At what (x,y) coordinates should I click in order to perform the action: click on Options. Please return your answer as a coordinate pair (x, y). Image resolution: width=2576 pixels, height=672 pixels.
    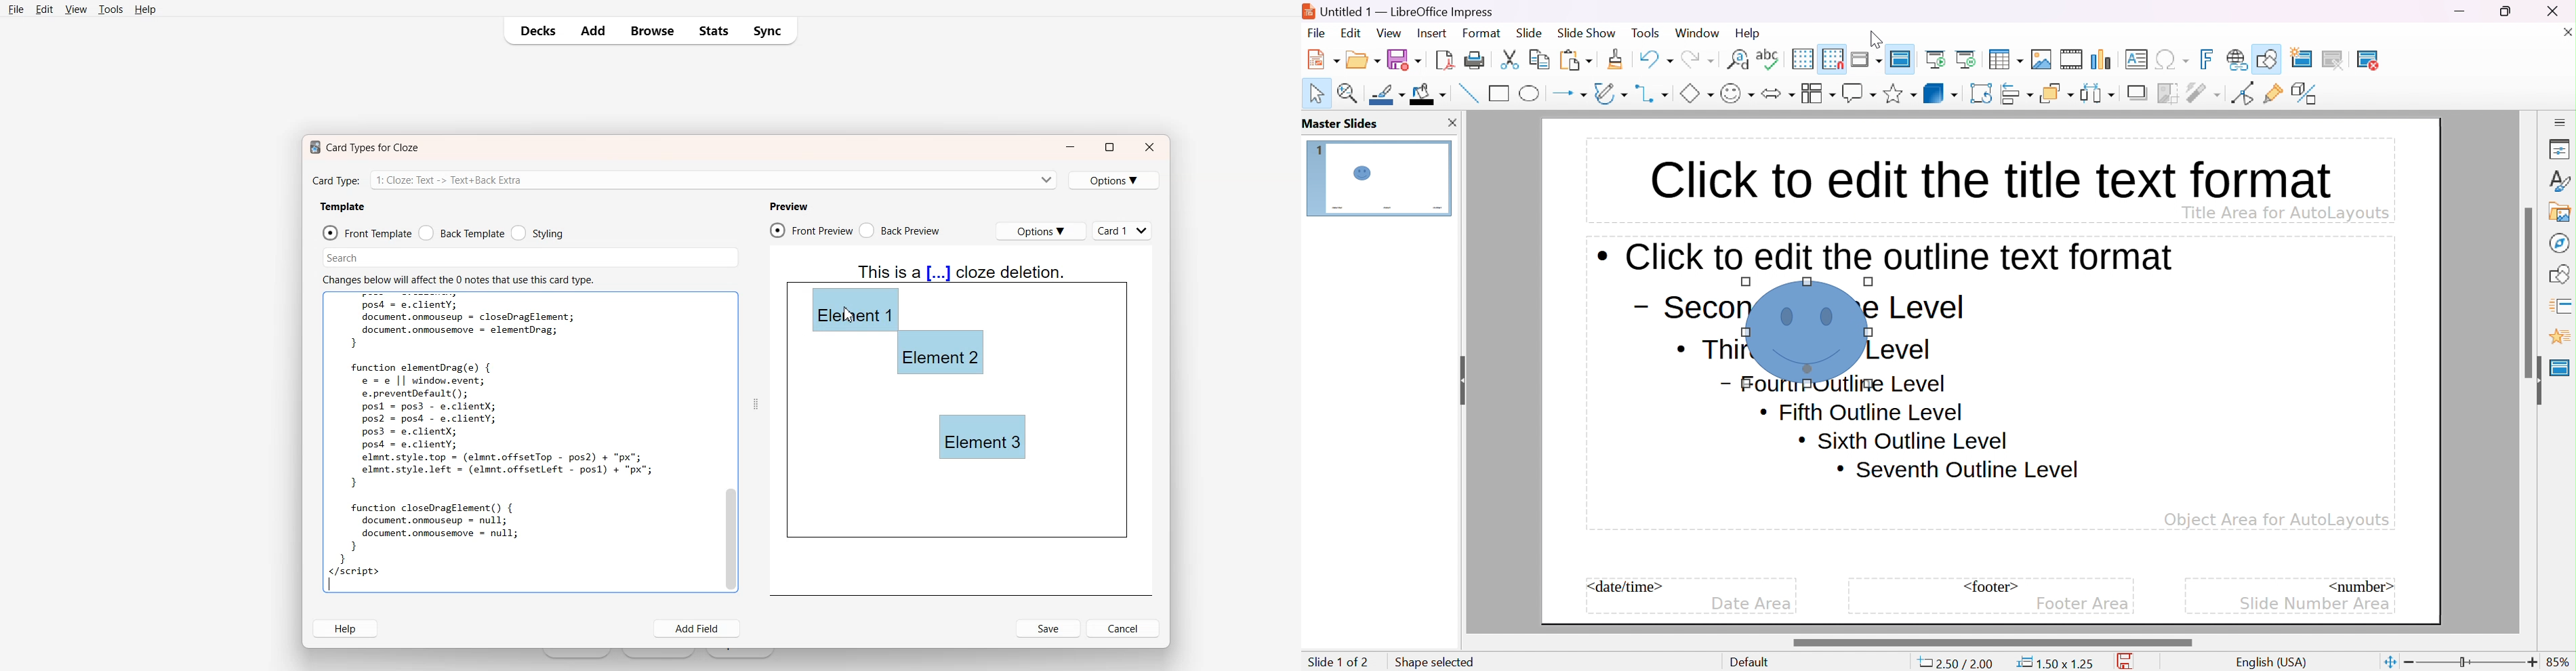
    Looking at the image, I should click on (1115, 180).